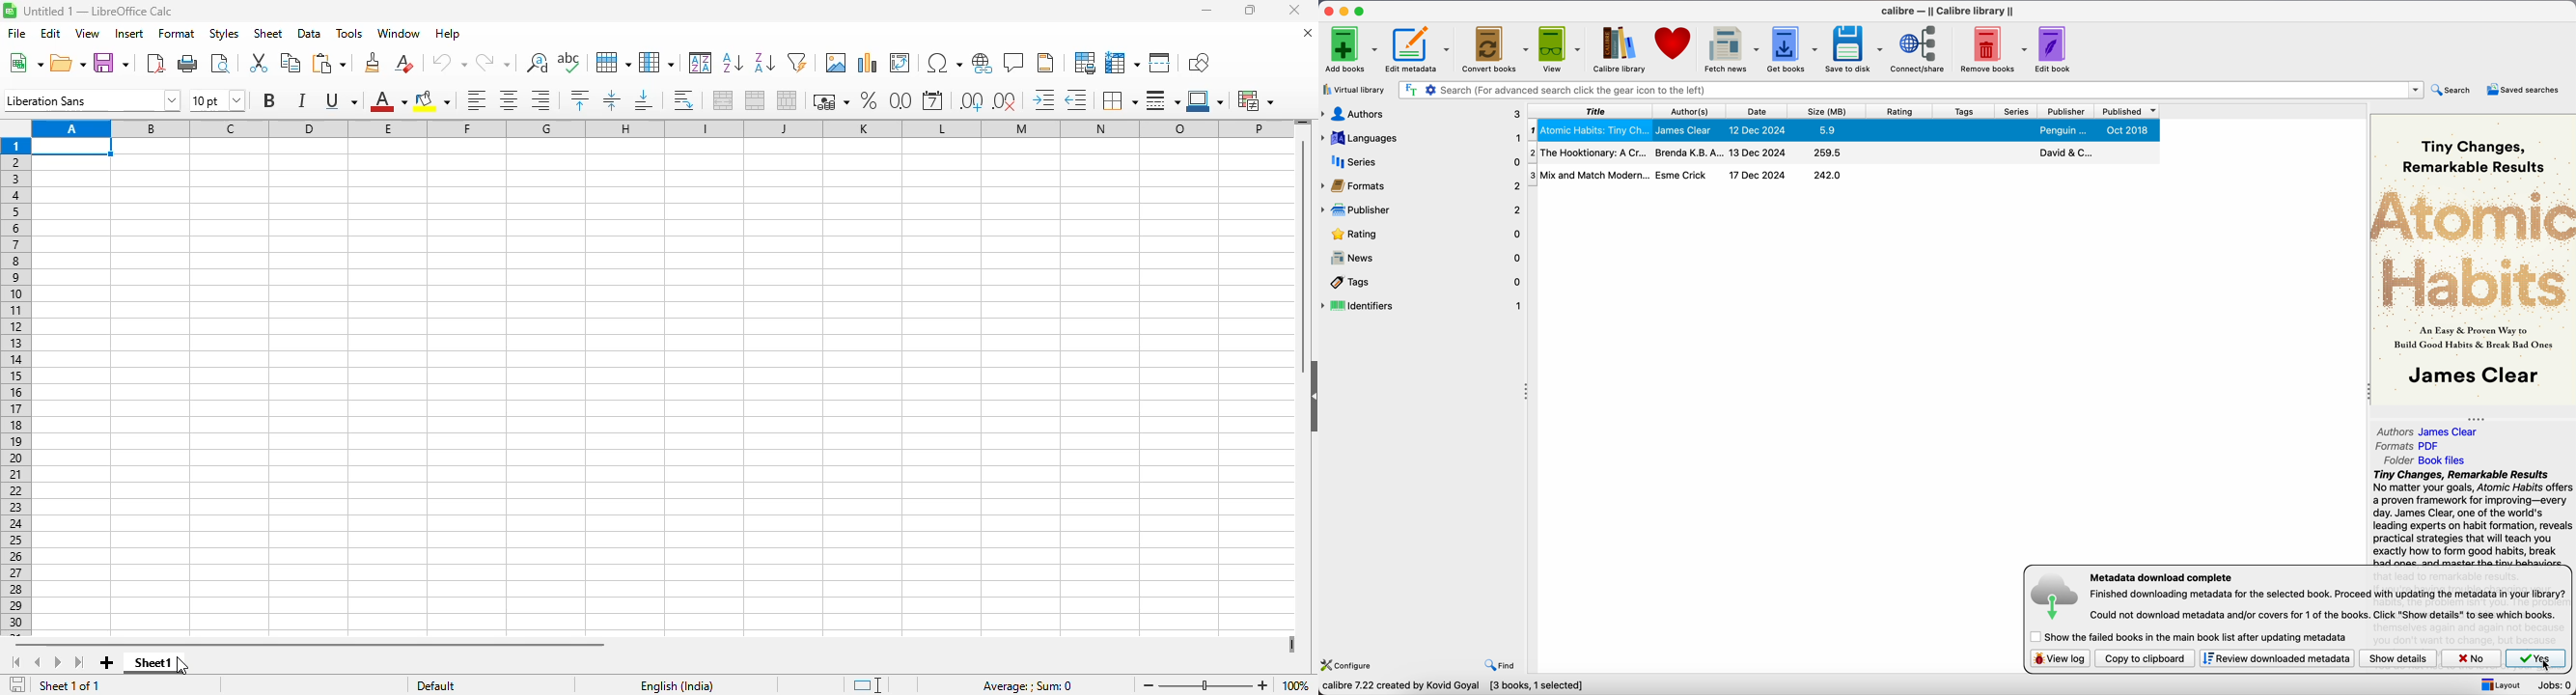 This screenshot has height=700, width=2576. Describe the element at coordinates (2060, 659) in the screenshot. I see `view log` at that location.